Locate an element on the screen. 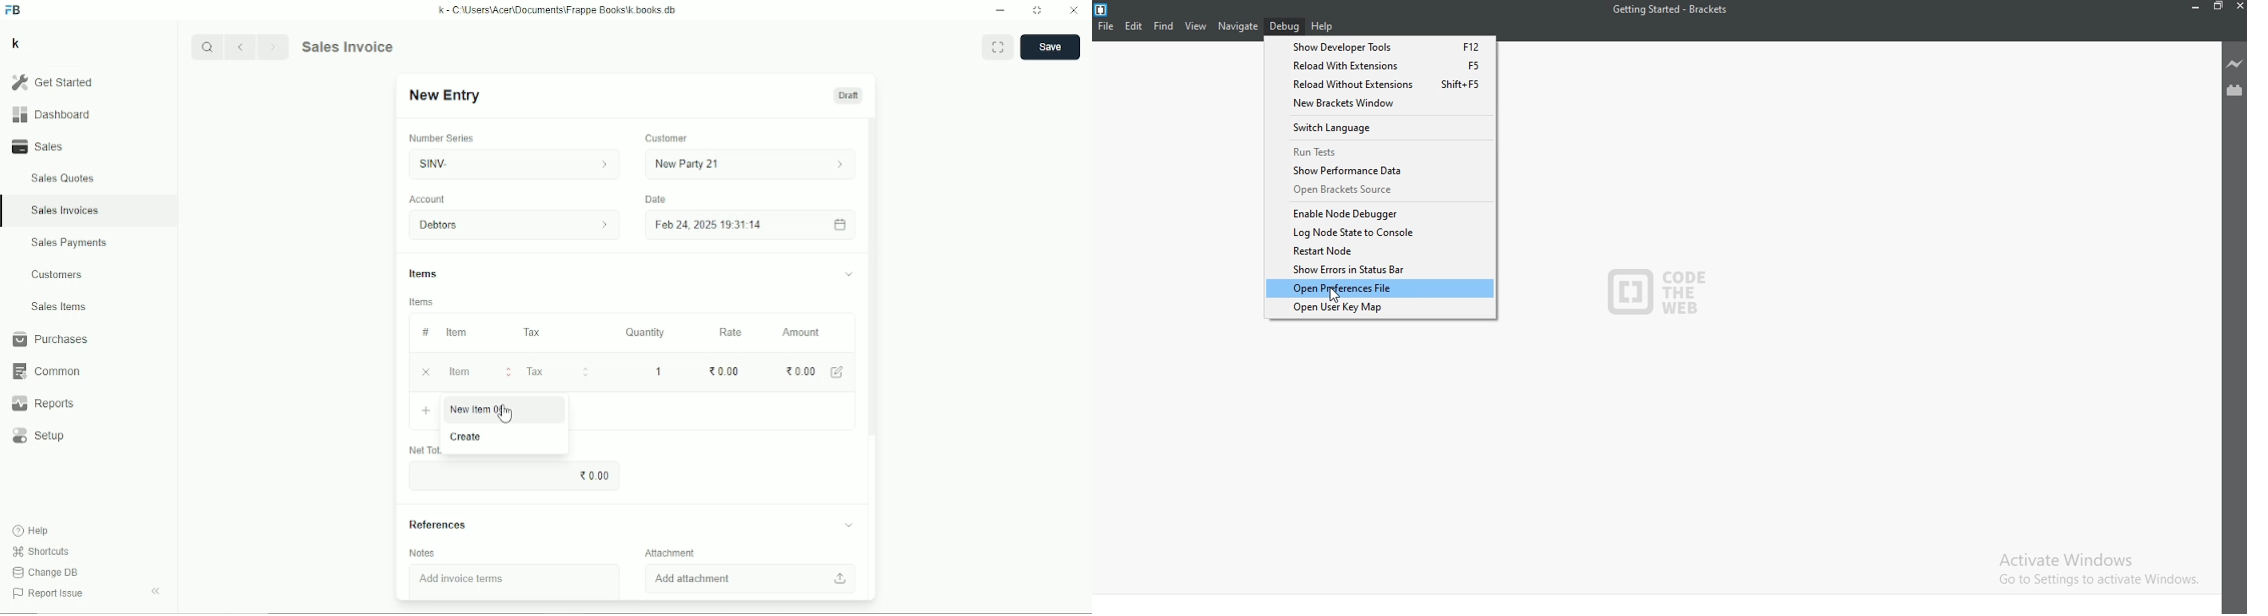 The image size is (2268, 616). Edit is located at coordinates (839, 372).